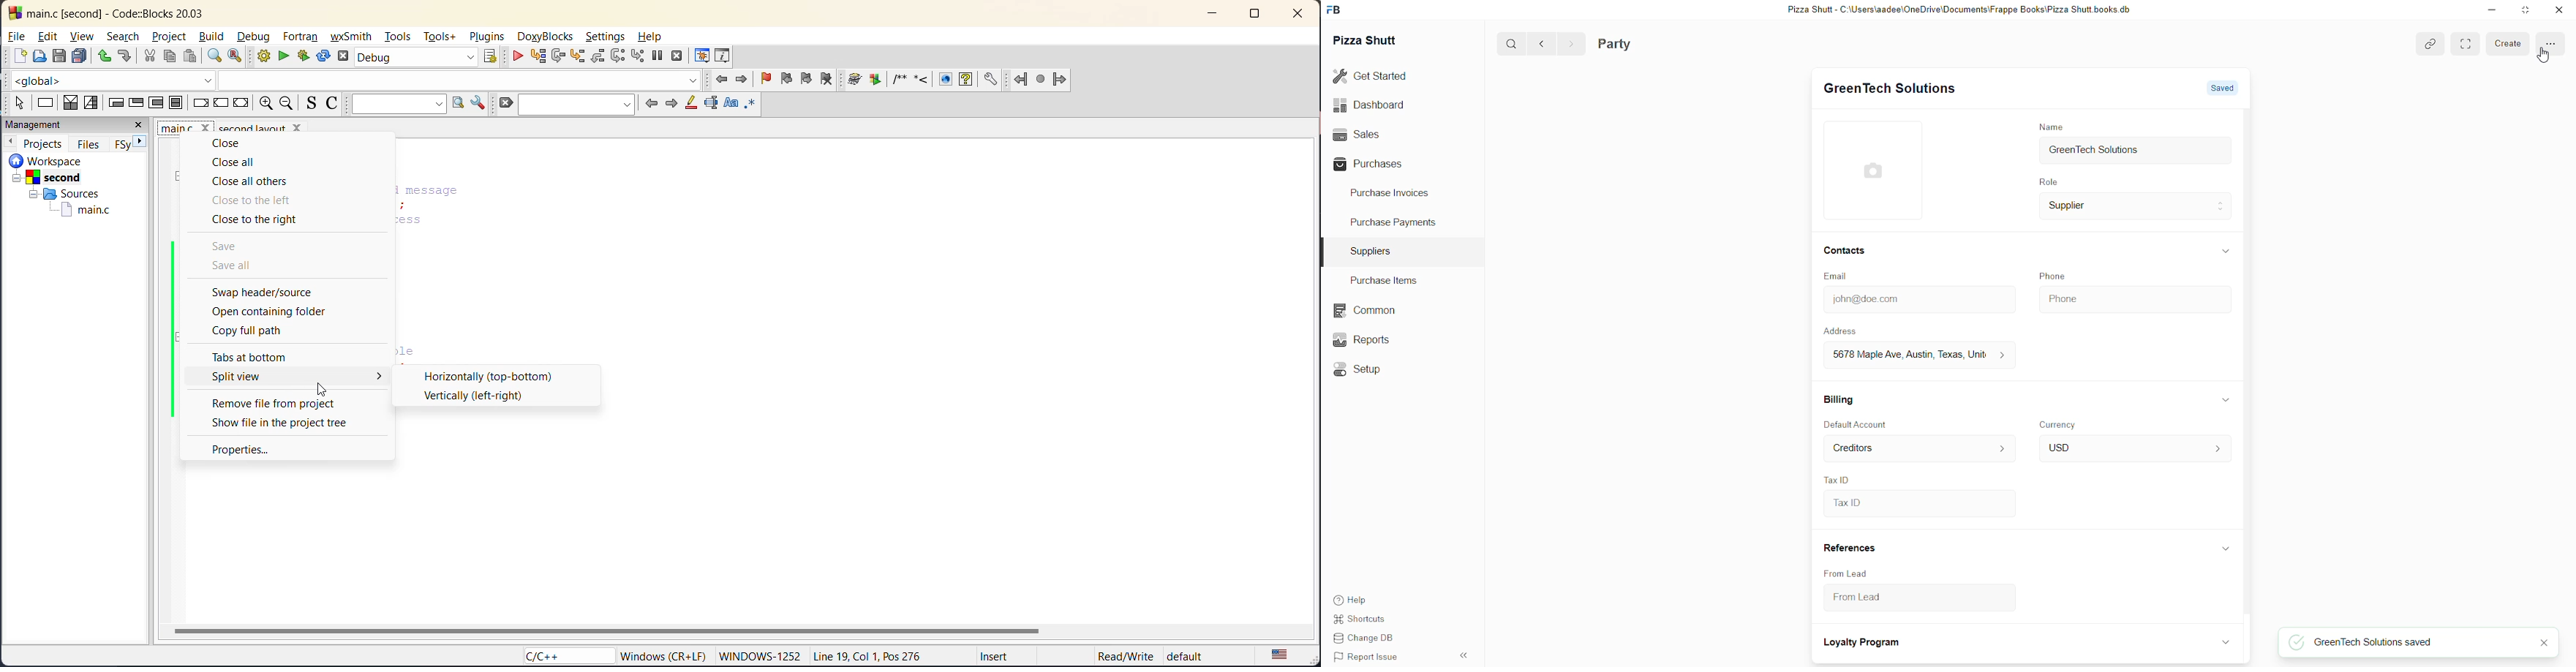  I want to click on Creditors, so click(1917, 449).